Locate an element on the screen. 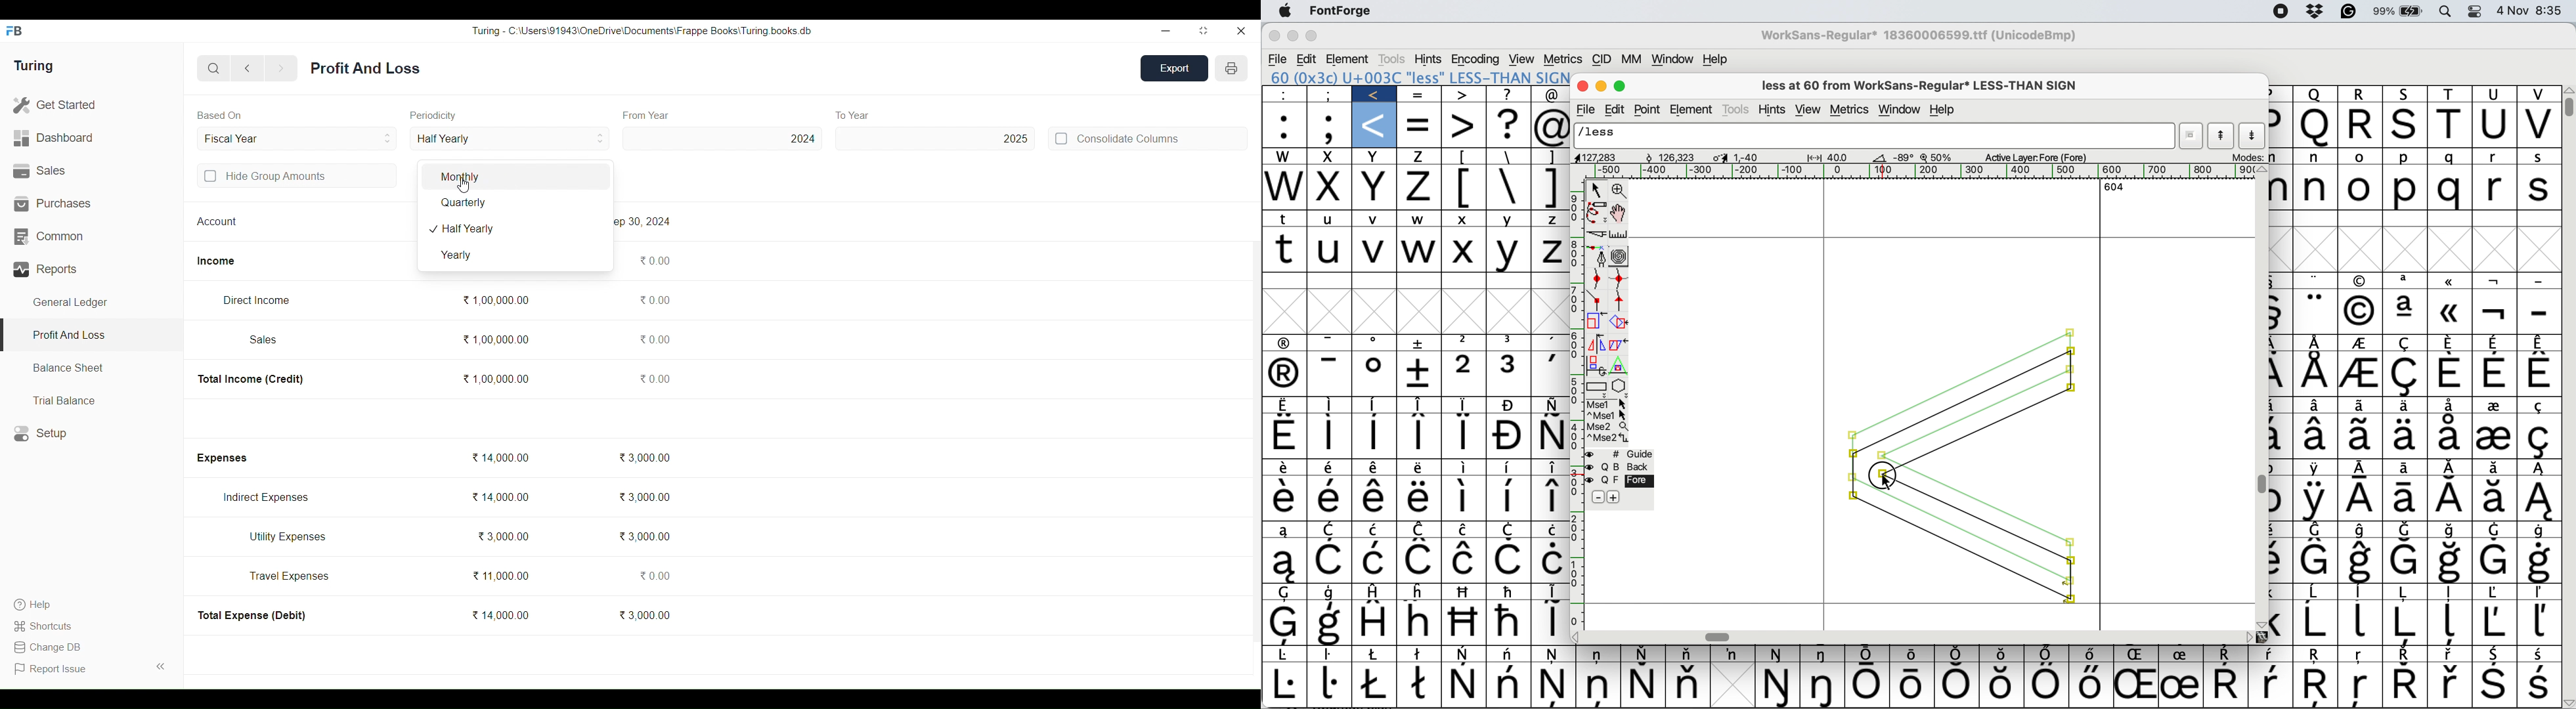  dropbox is located at coordinates (2316, 11).